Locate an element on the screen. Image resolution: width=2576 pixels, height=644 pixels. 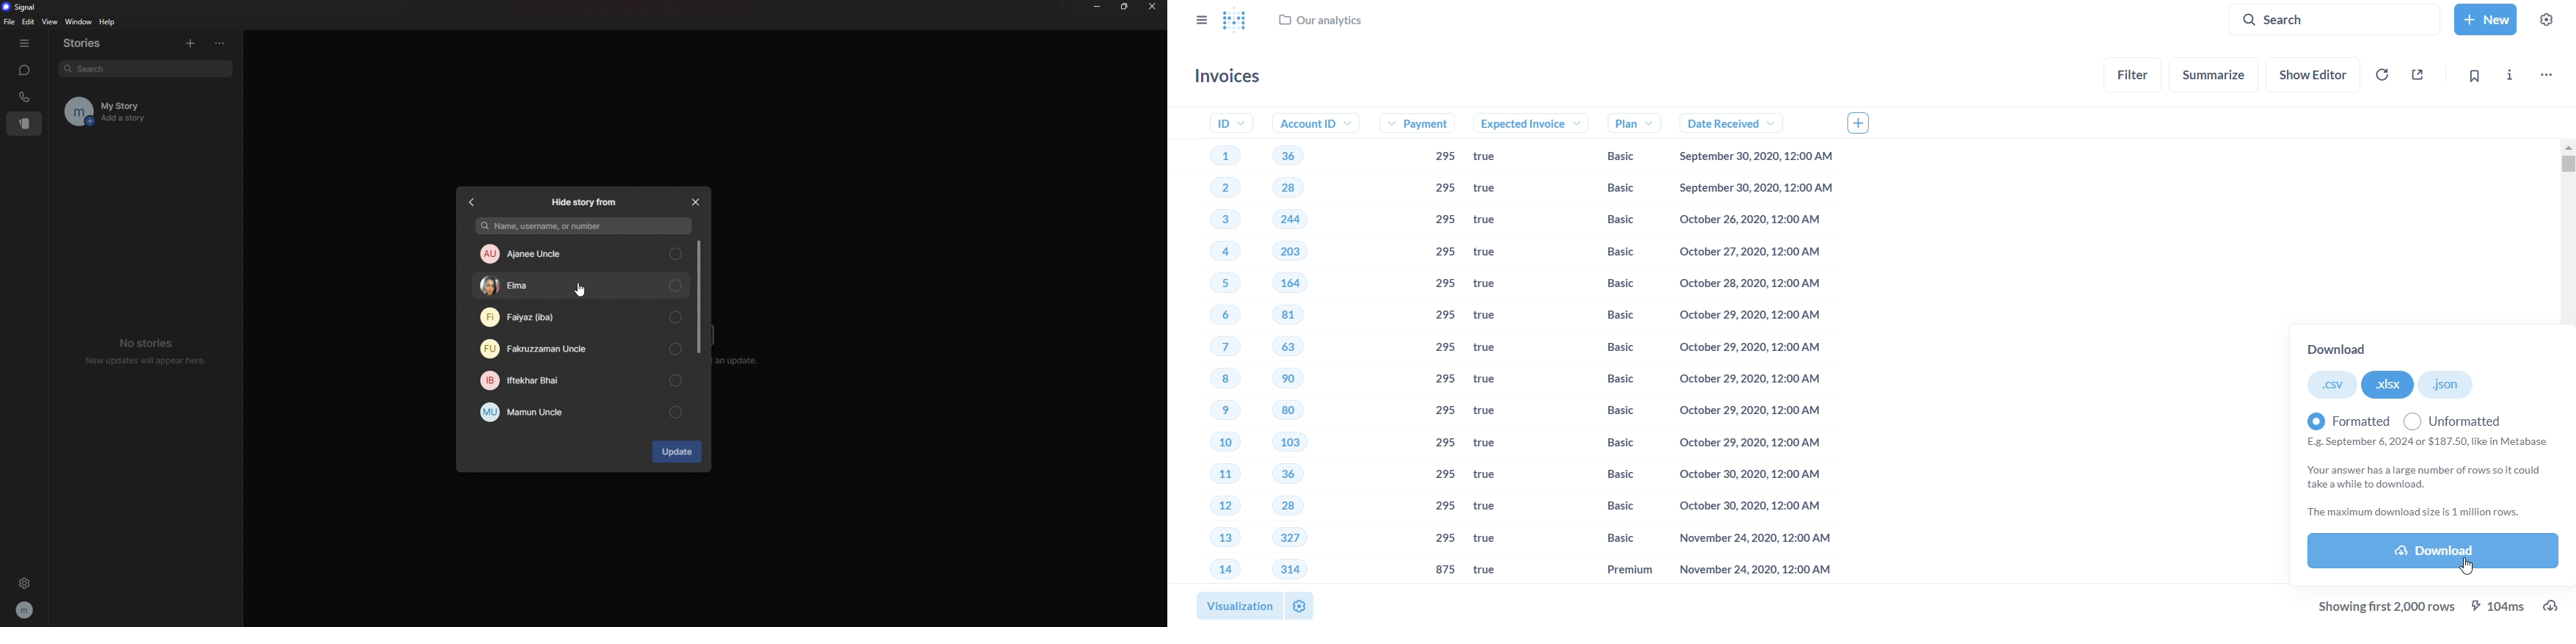
true is located at coordinates (1495, 314).